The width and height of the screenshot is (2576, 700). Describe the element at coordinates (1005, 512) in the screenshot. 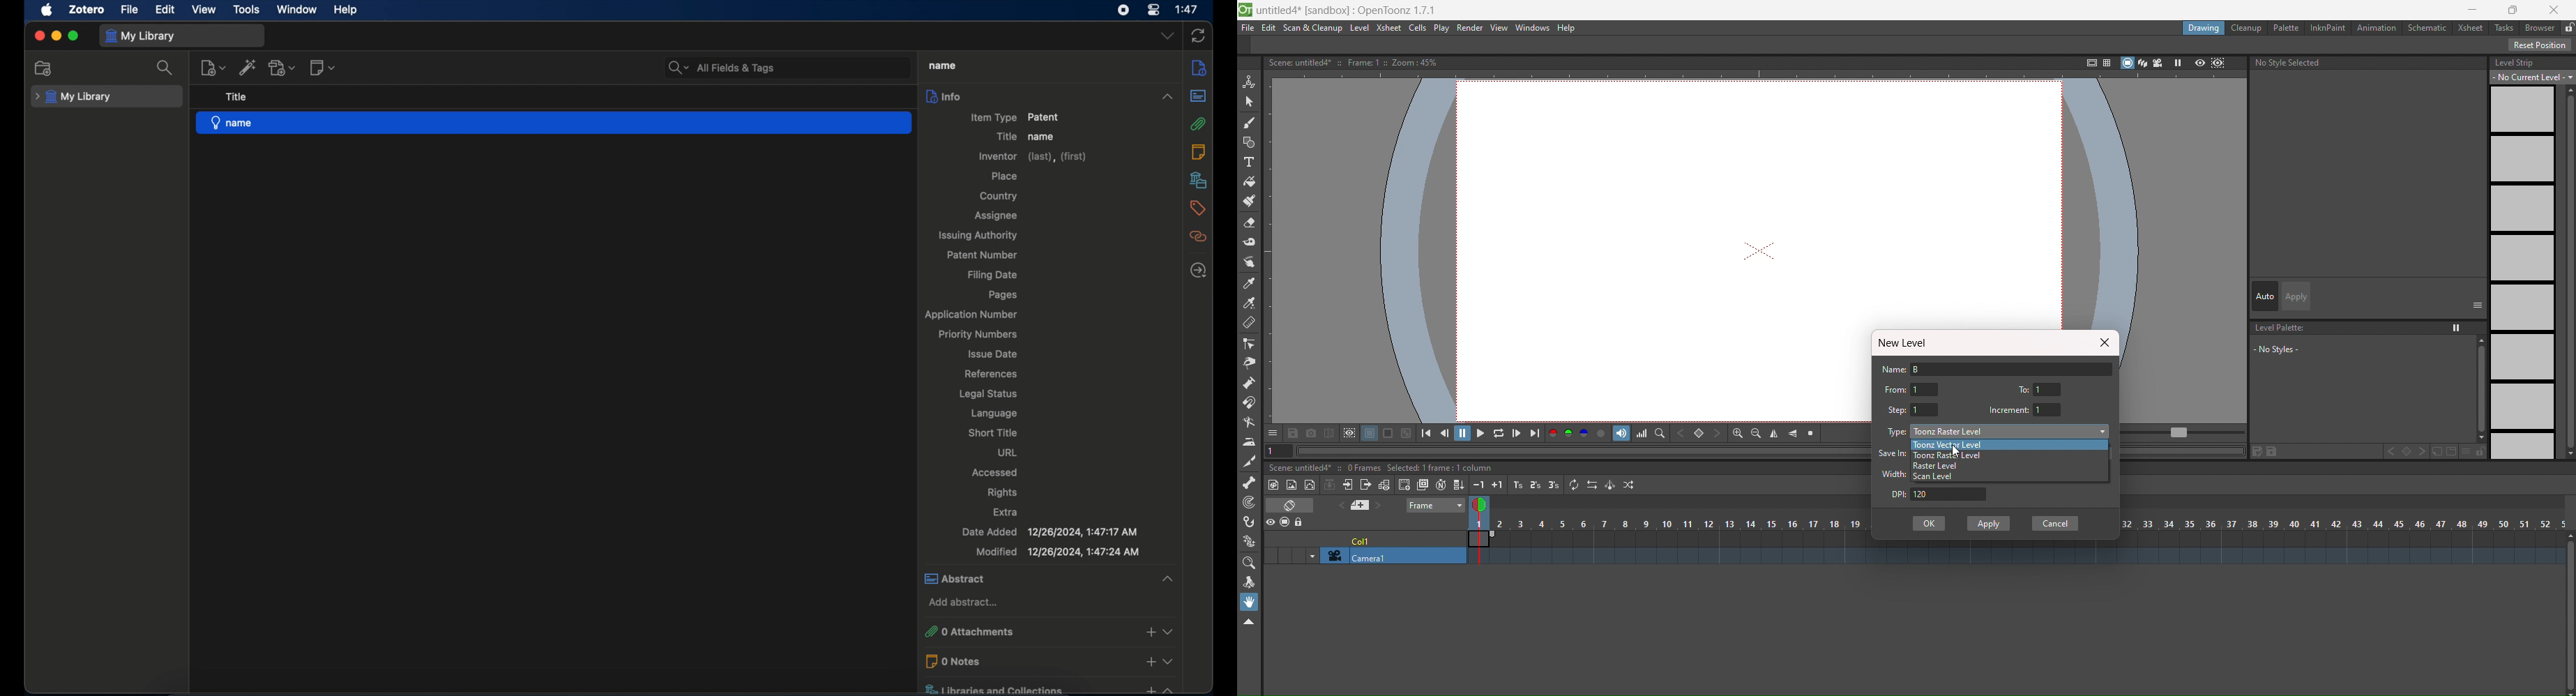

I see `extra` at that location.